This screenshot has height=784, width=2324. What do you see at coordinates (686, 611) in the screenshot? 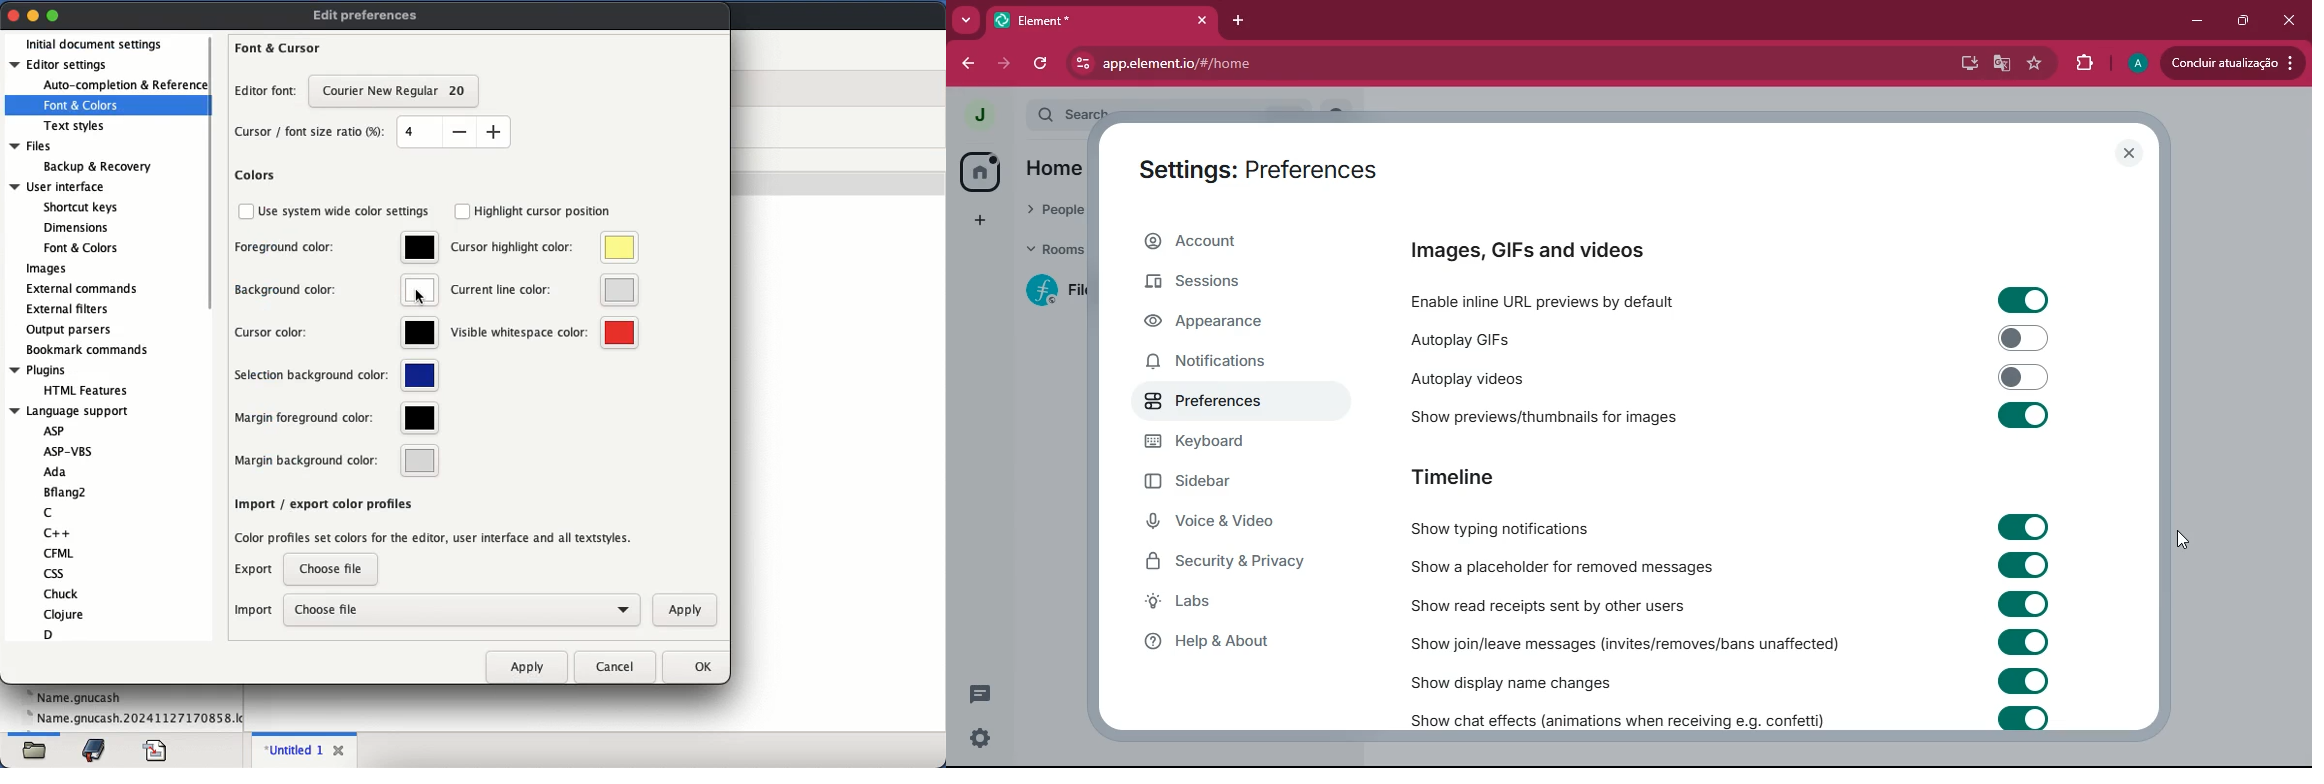
I see `apply` at bounding box center [686, 611].